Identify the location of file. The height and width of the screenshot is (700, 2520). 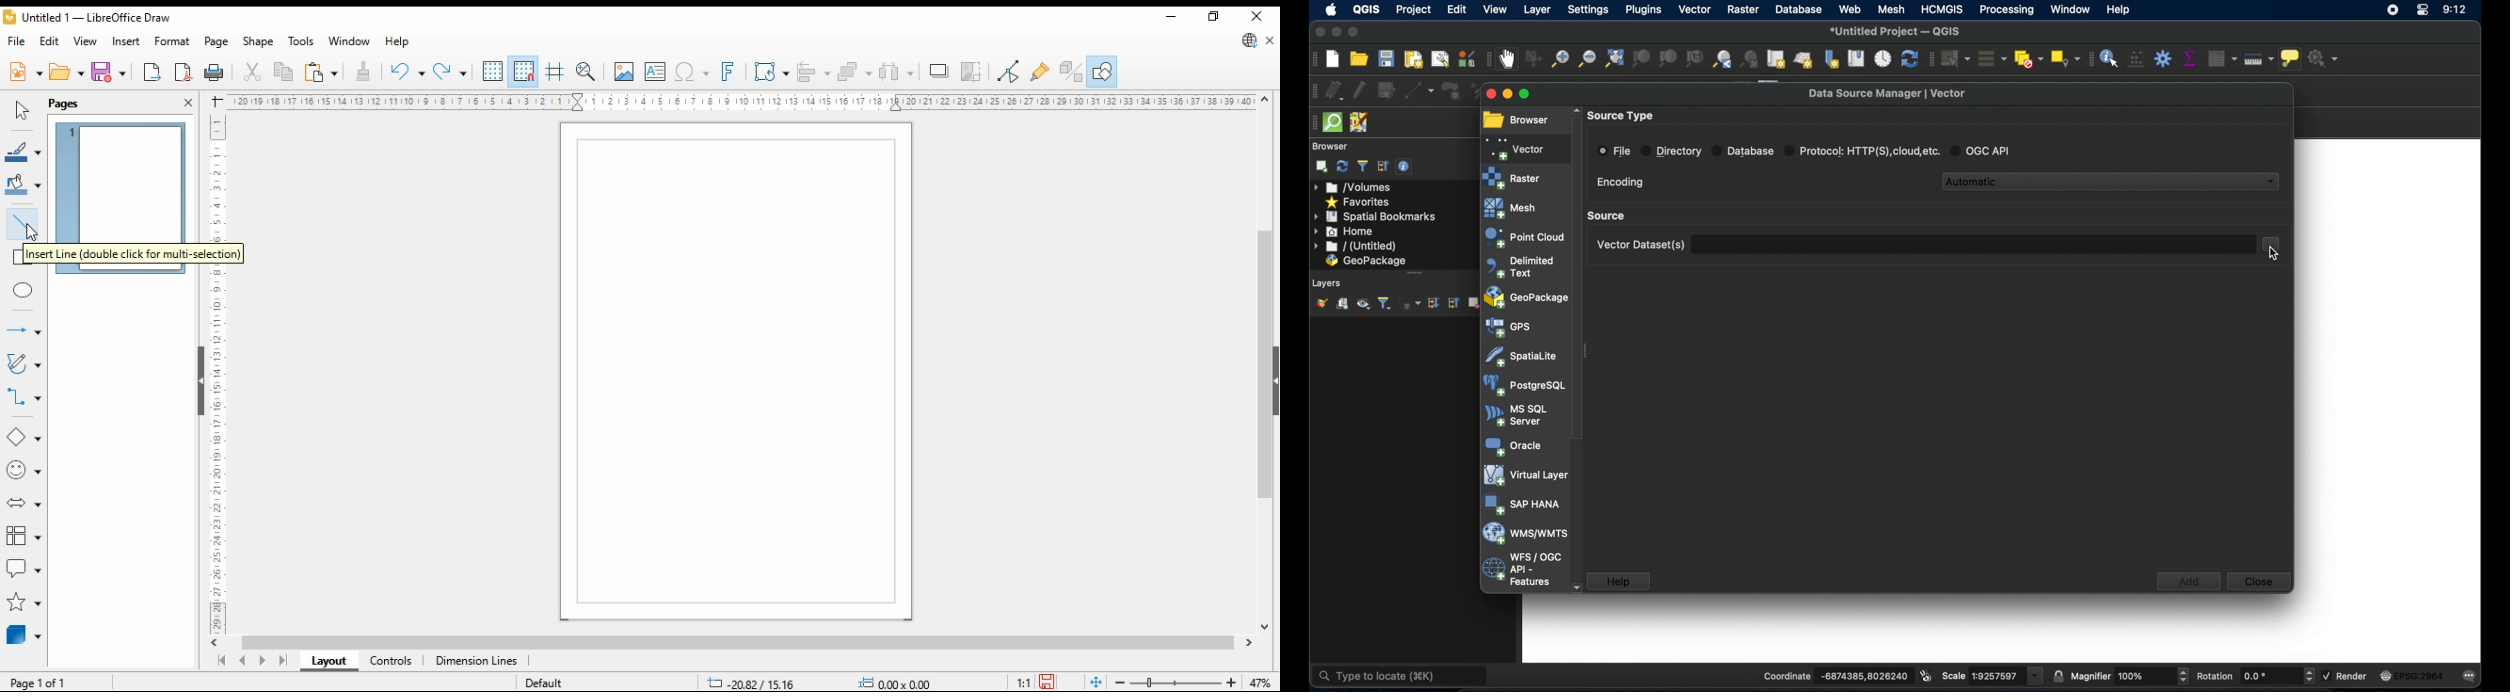
(17, 42).